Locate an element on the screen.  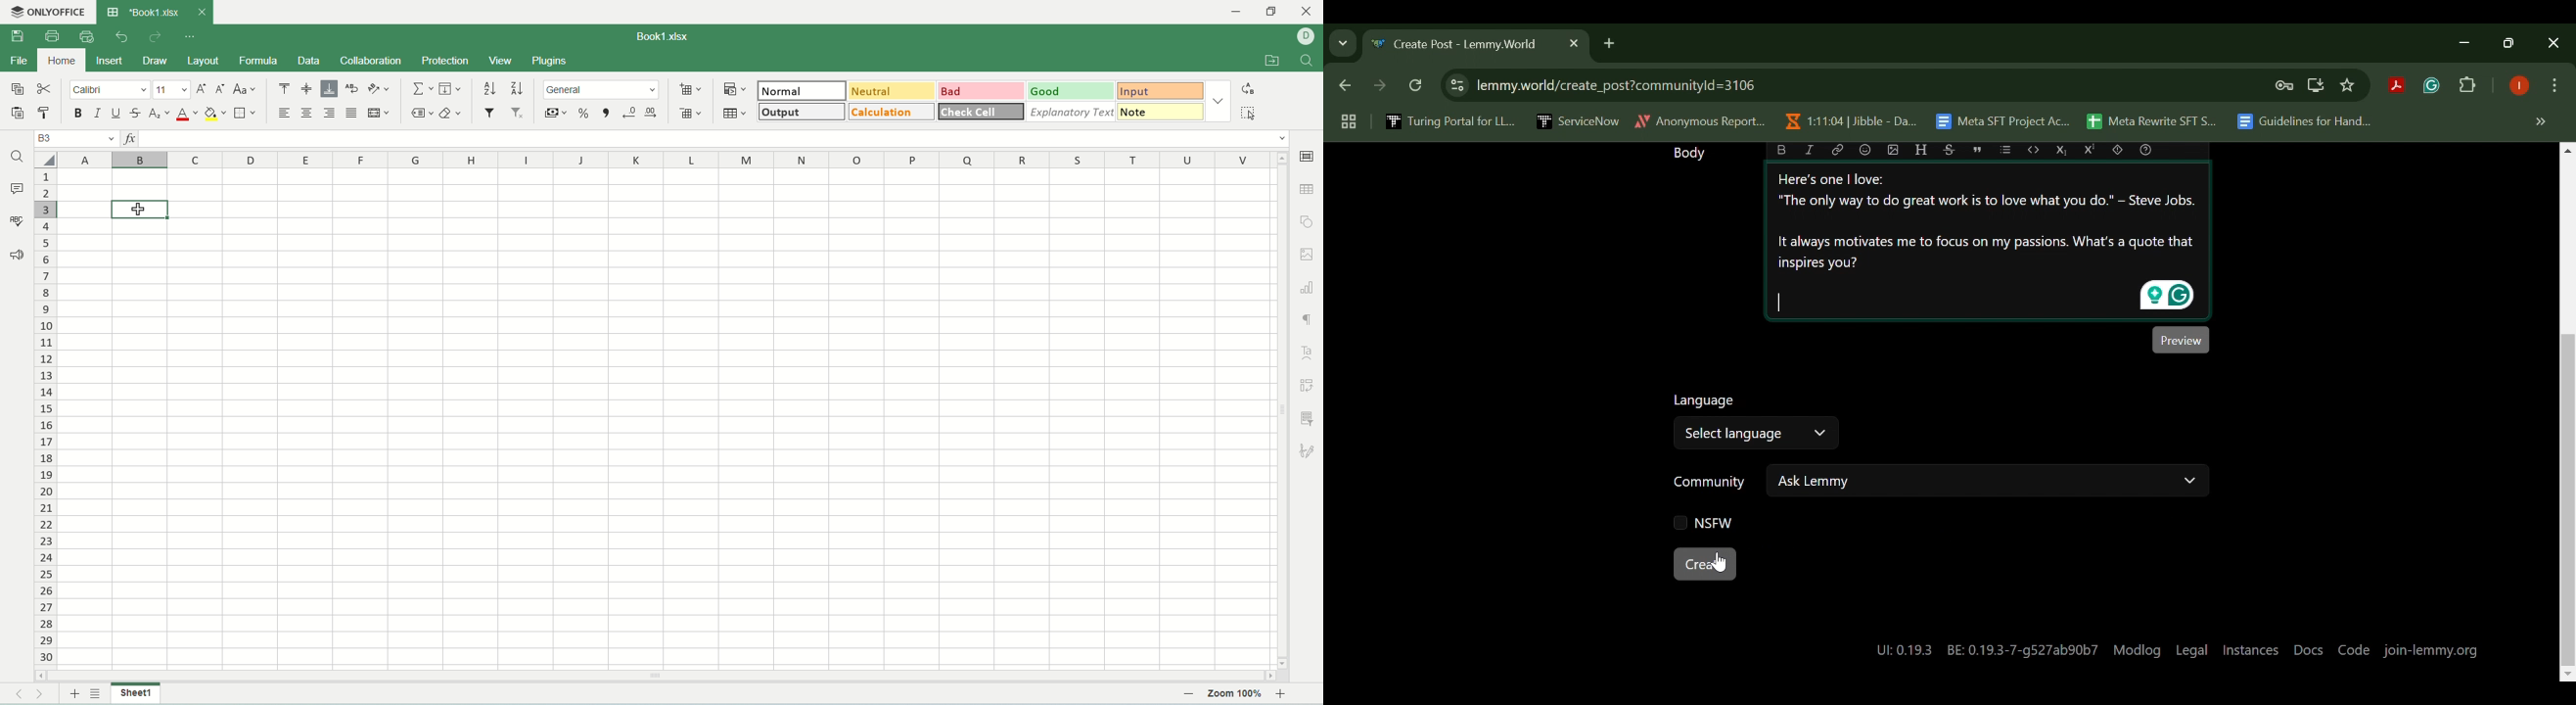
close is located at coordinates (1307, 12).